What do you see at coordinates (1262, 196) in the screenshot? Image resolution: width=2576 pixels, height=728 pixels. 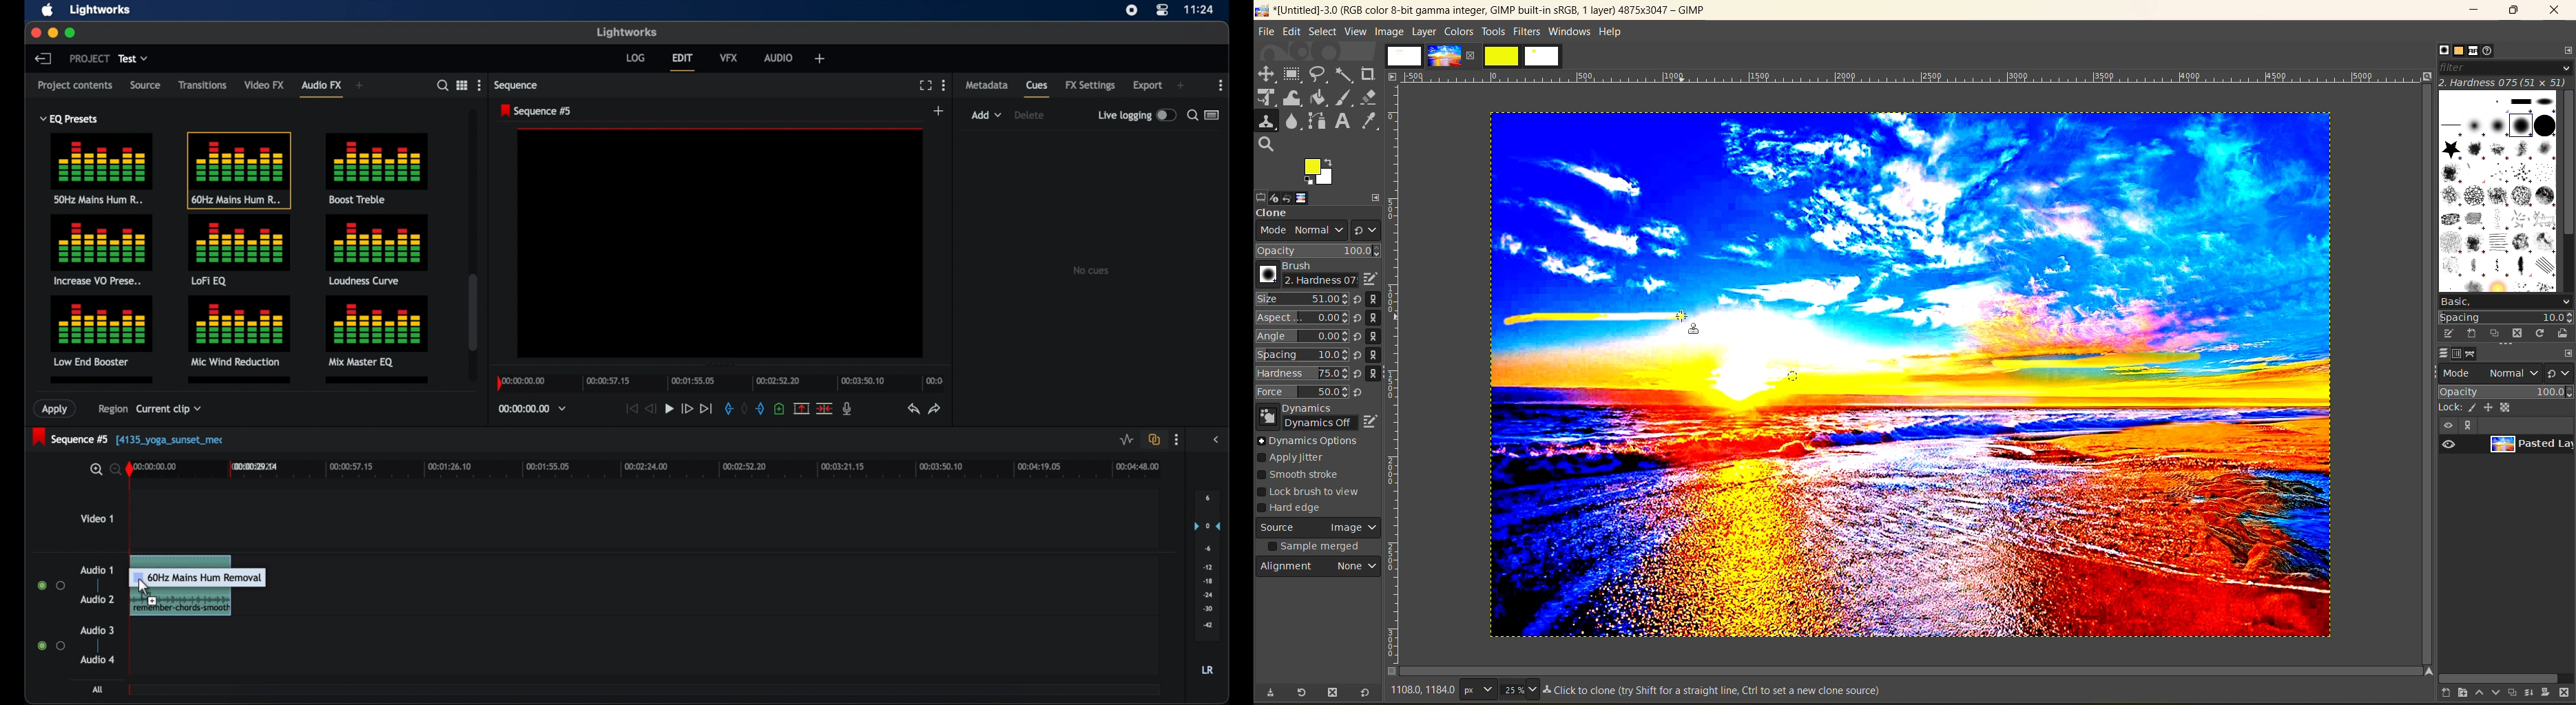 I see `tool options` at bounding box center [1262, 196].